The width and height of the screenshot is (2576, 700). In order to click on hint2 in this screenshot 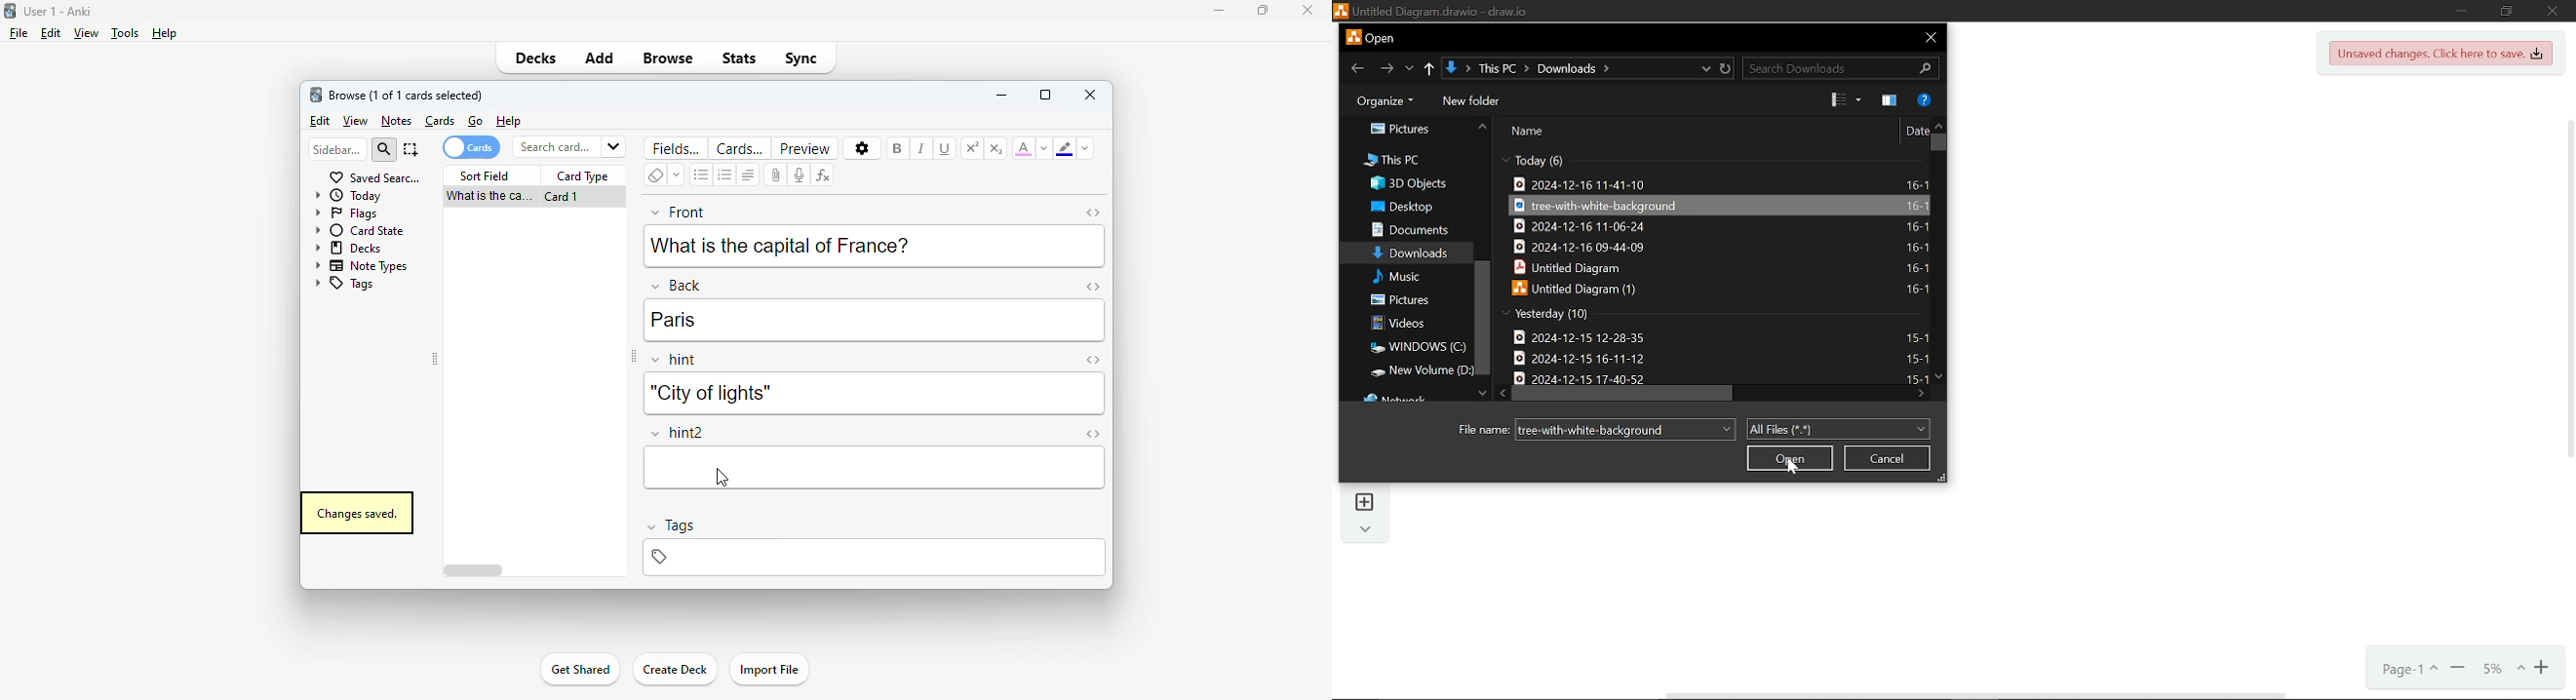, I will do `click(679, 433)`.